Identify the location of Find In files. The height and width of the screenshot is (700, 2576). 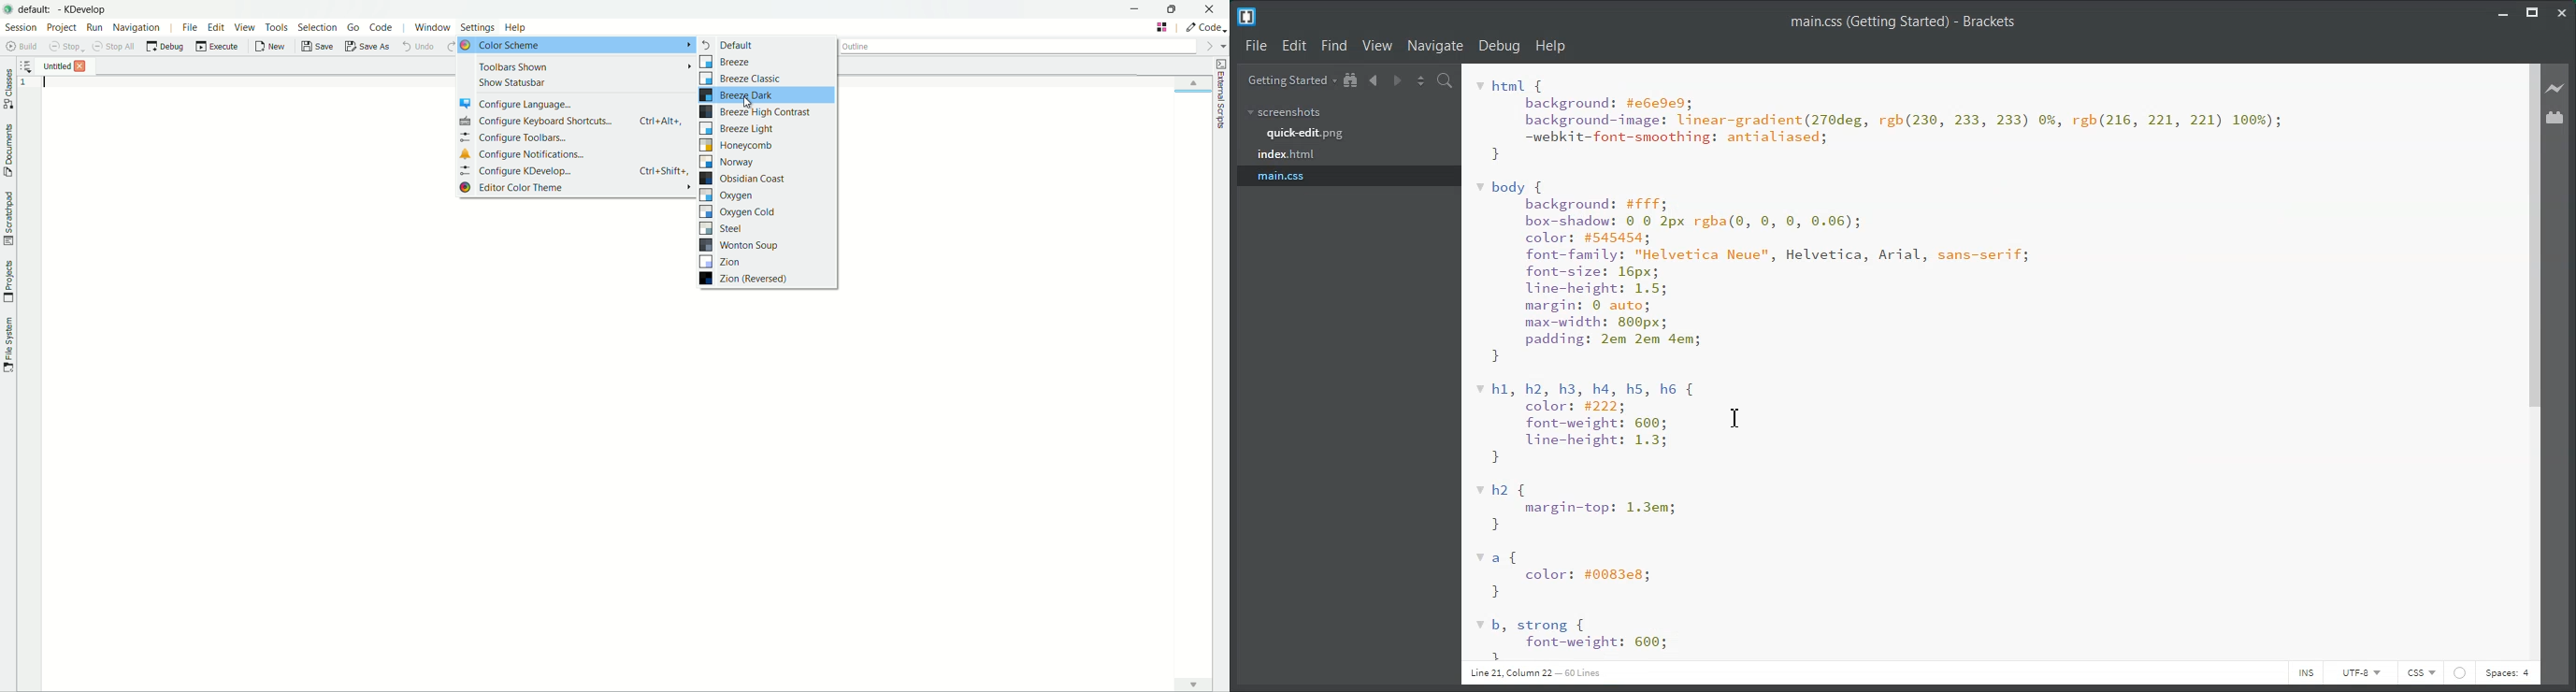
(1445, 79).